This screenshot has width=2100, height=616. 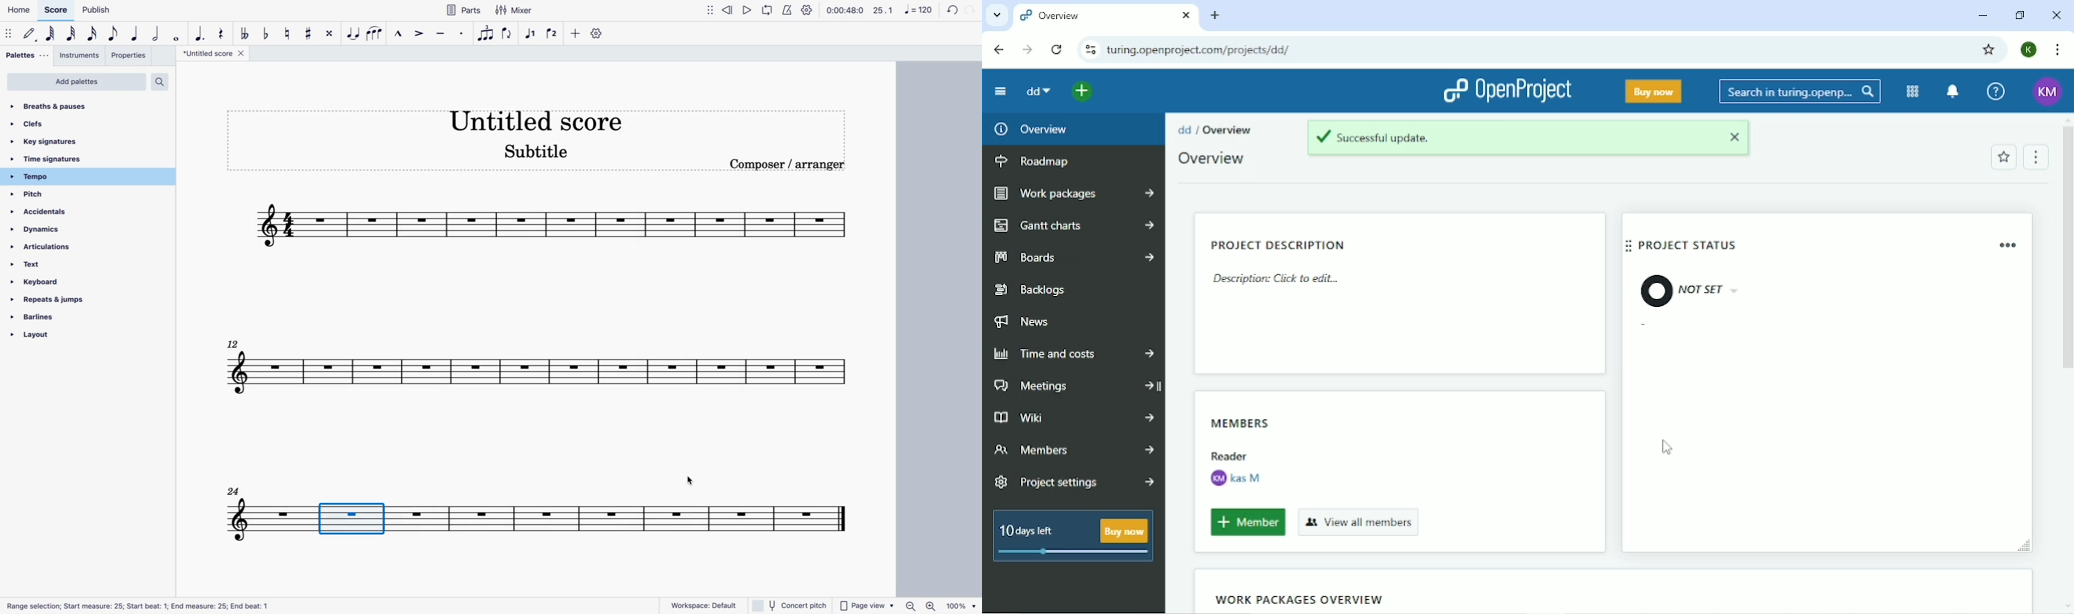 I want to click on key signatures, so click(x=60, y=143).